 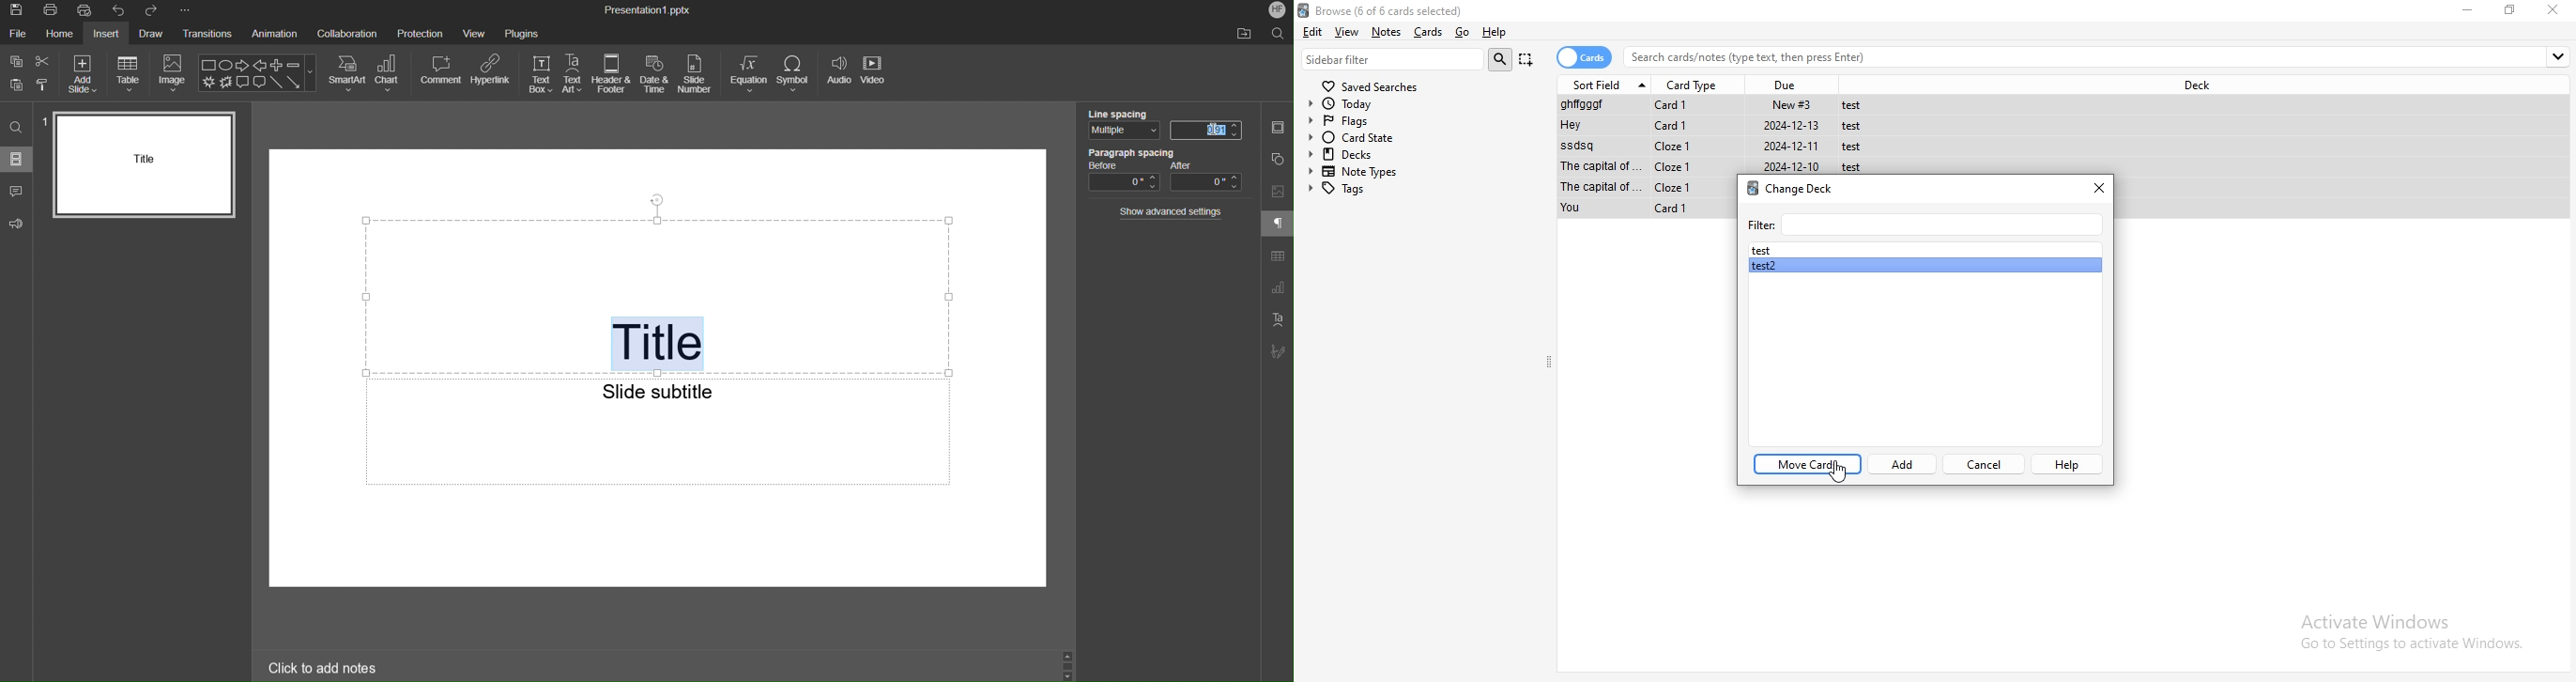 I want to click on due, so click(x=1791, y=83).